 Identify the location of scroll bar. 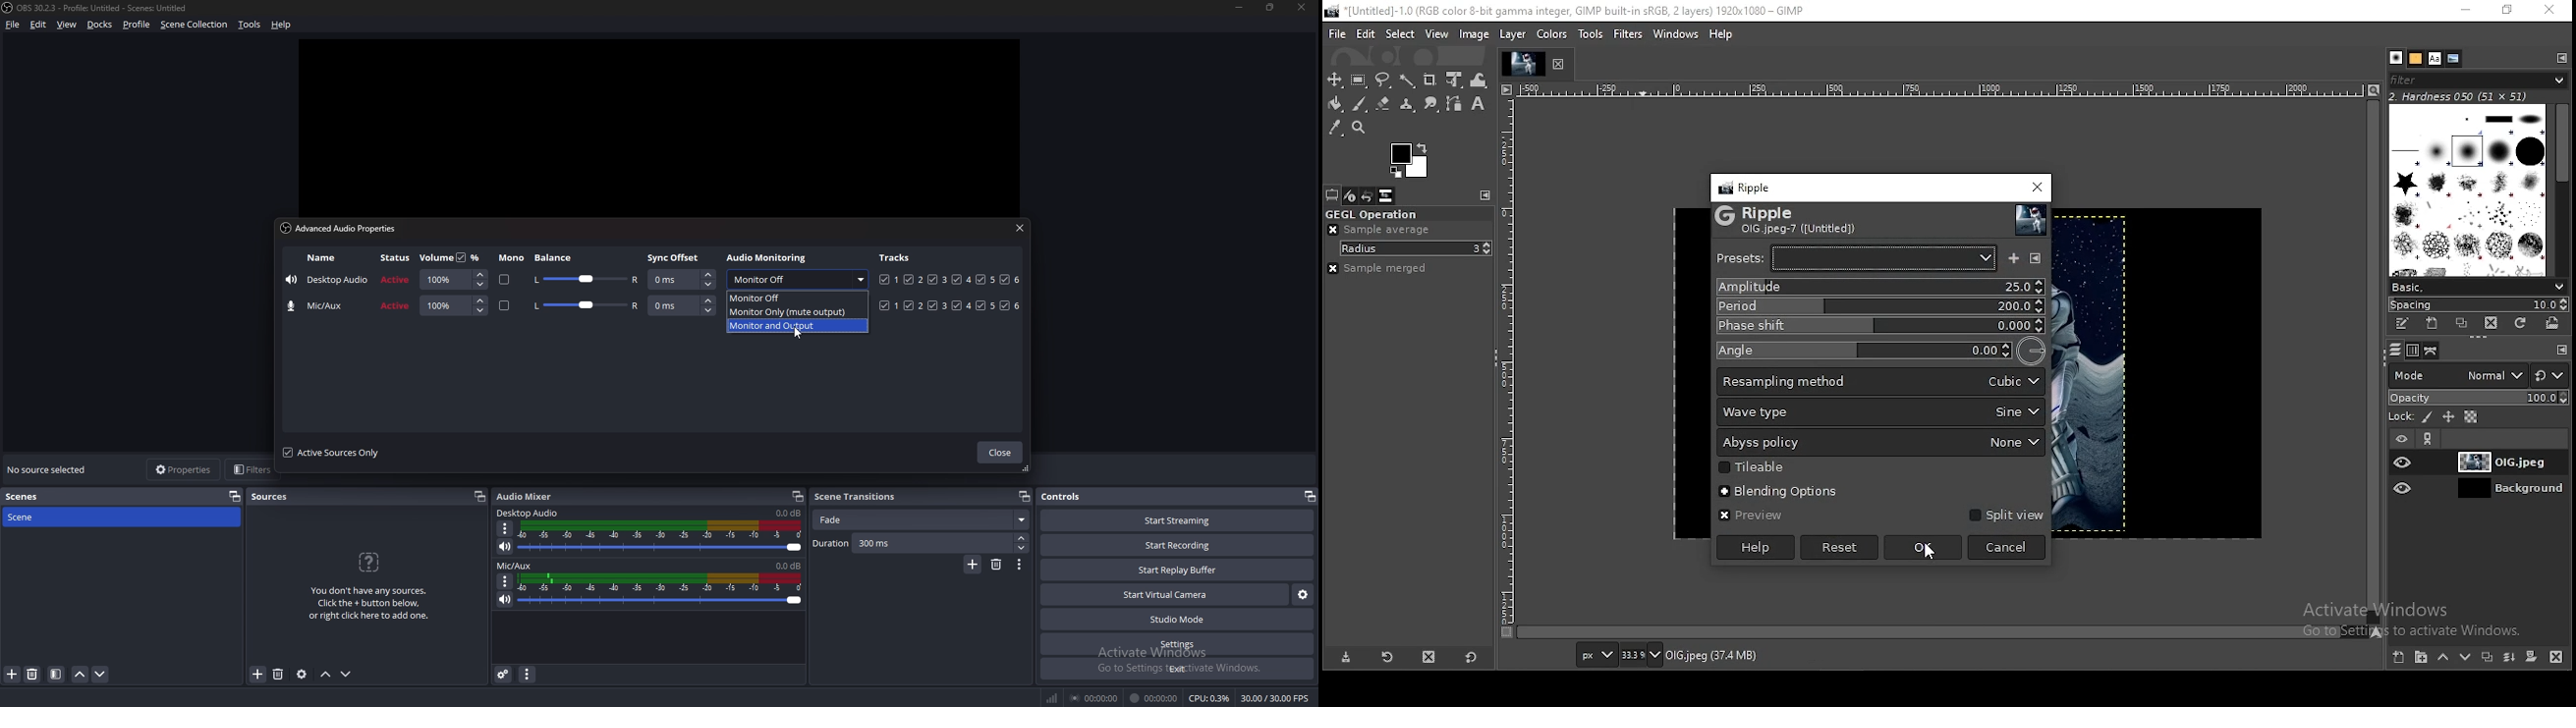
(1941, 632).